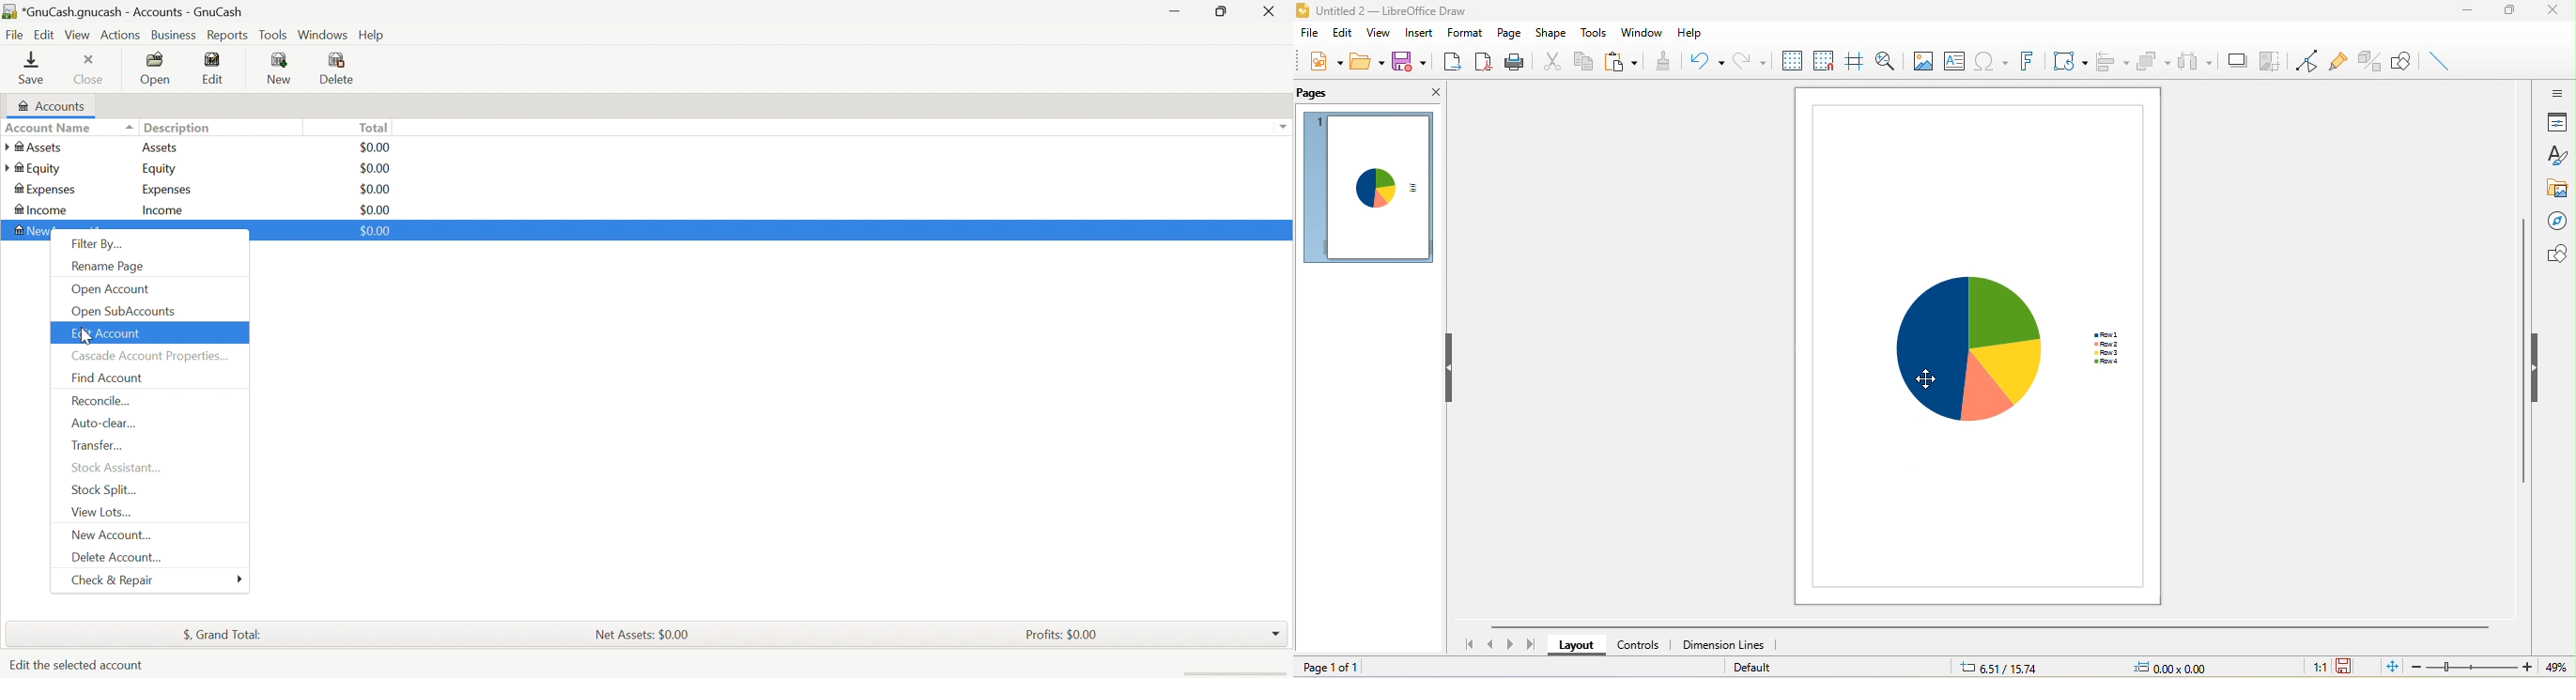 This screenshot has height=700, width=2576. What do you see at coordinates (2535, 365) in the screenshot?
I see `hide` at bounding box center [2535, 365].